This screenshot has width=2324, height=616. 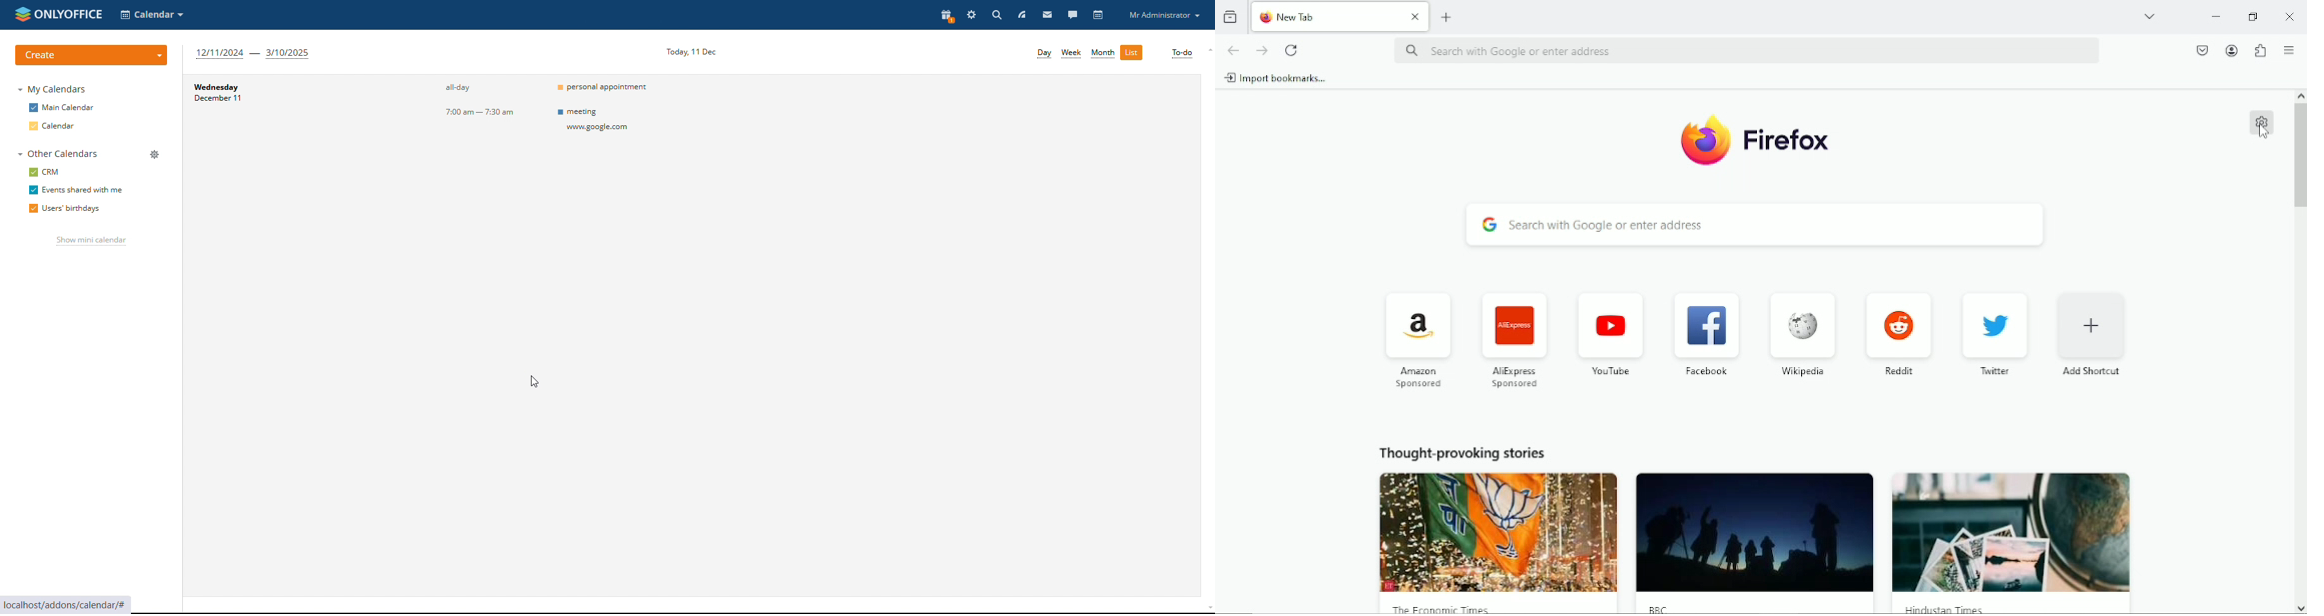 I want to click on personal appointment, so click(x=605, y=86).